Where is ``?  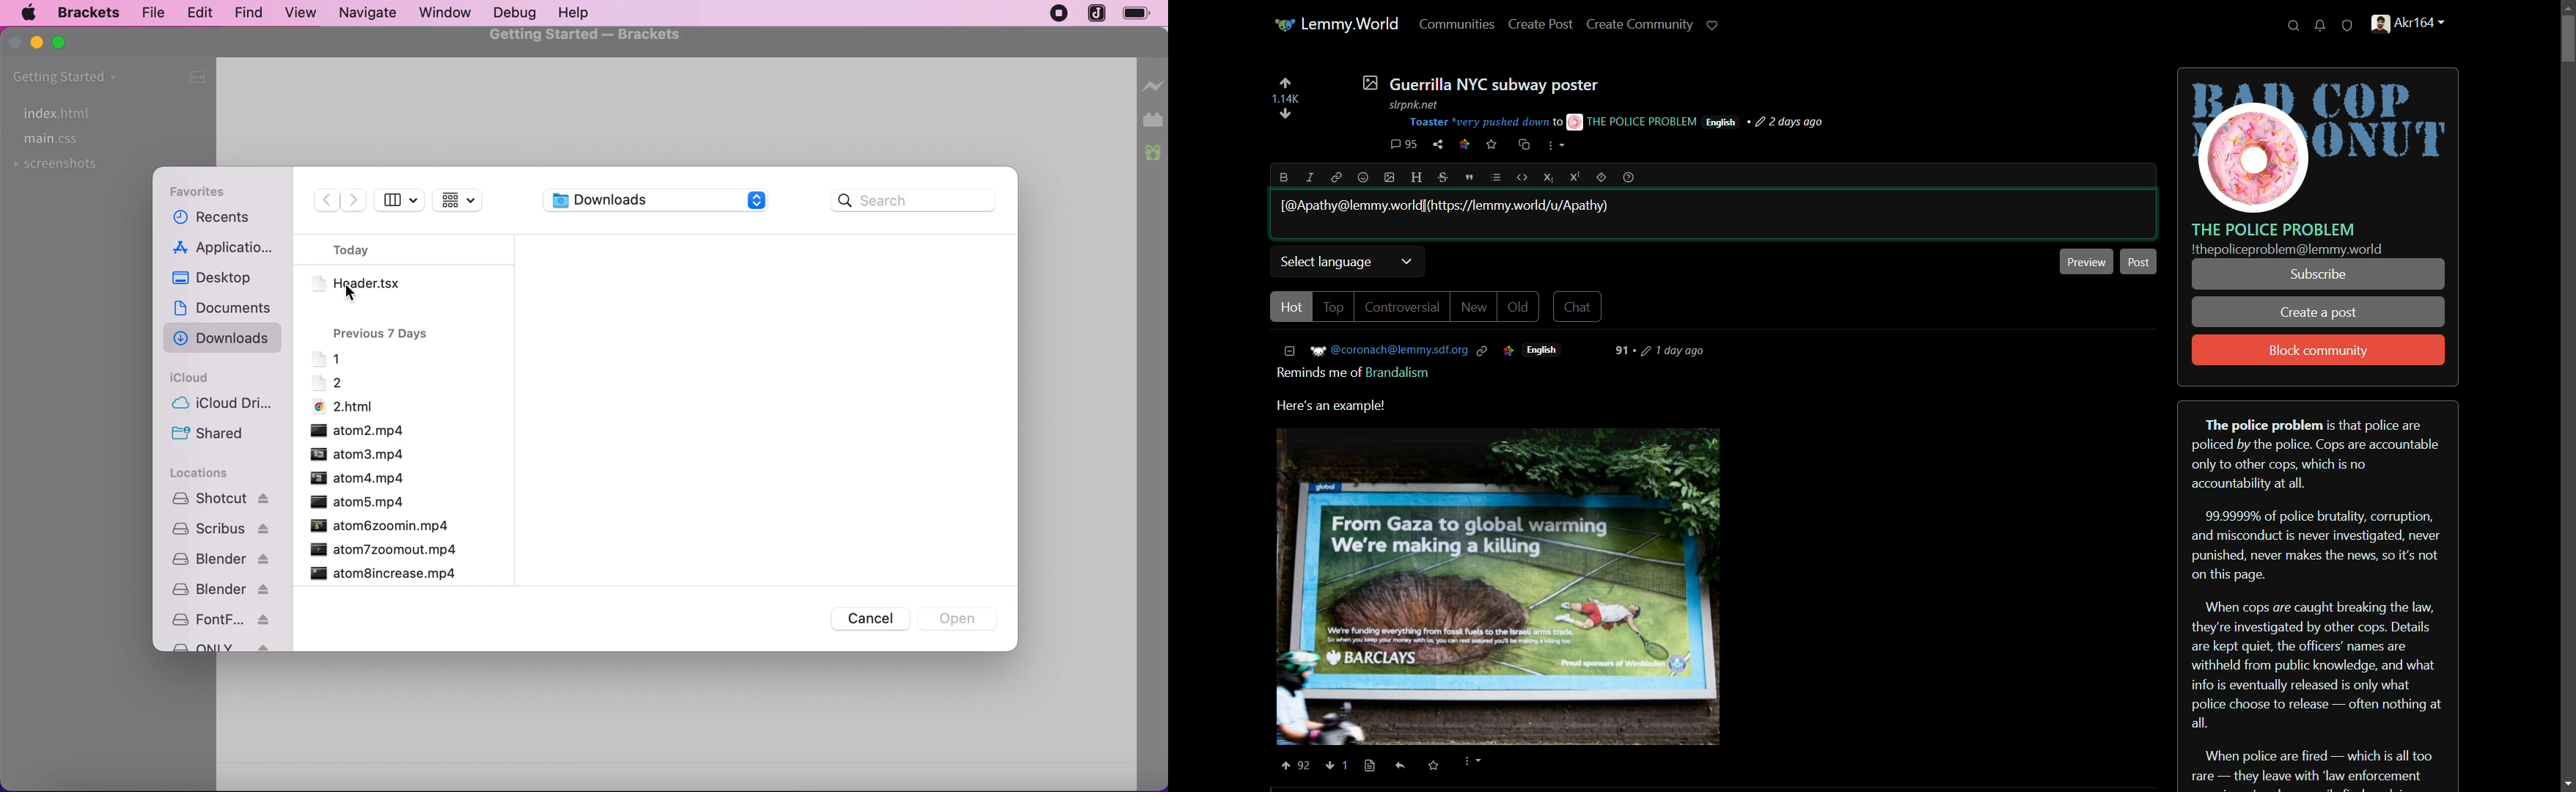
 is located at coordinates (1401, 766).